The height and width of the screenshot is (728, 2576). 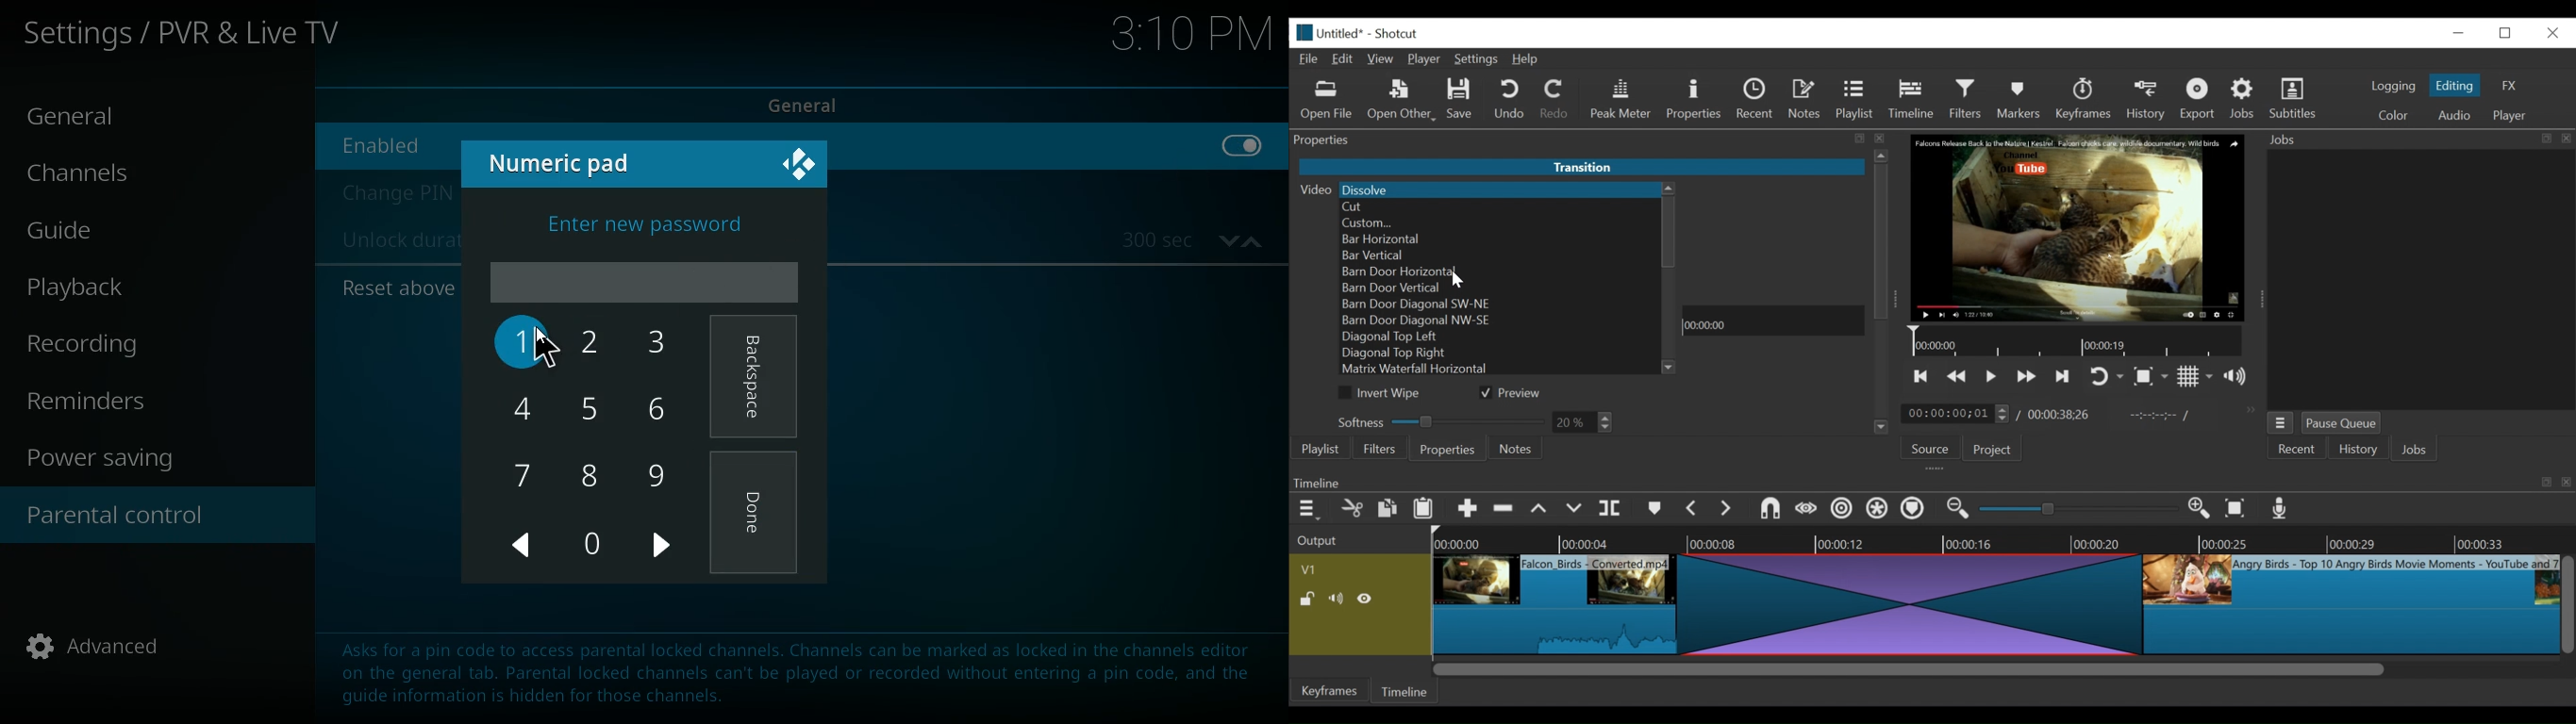 I want to click on Properties, so click(x=1696, y=99).